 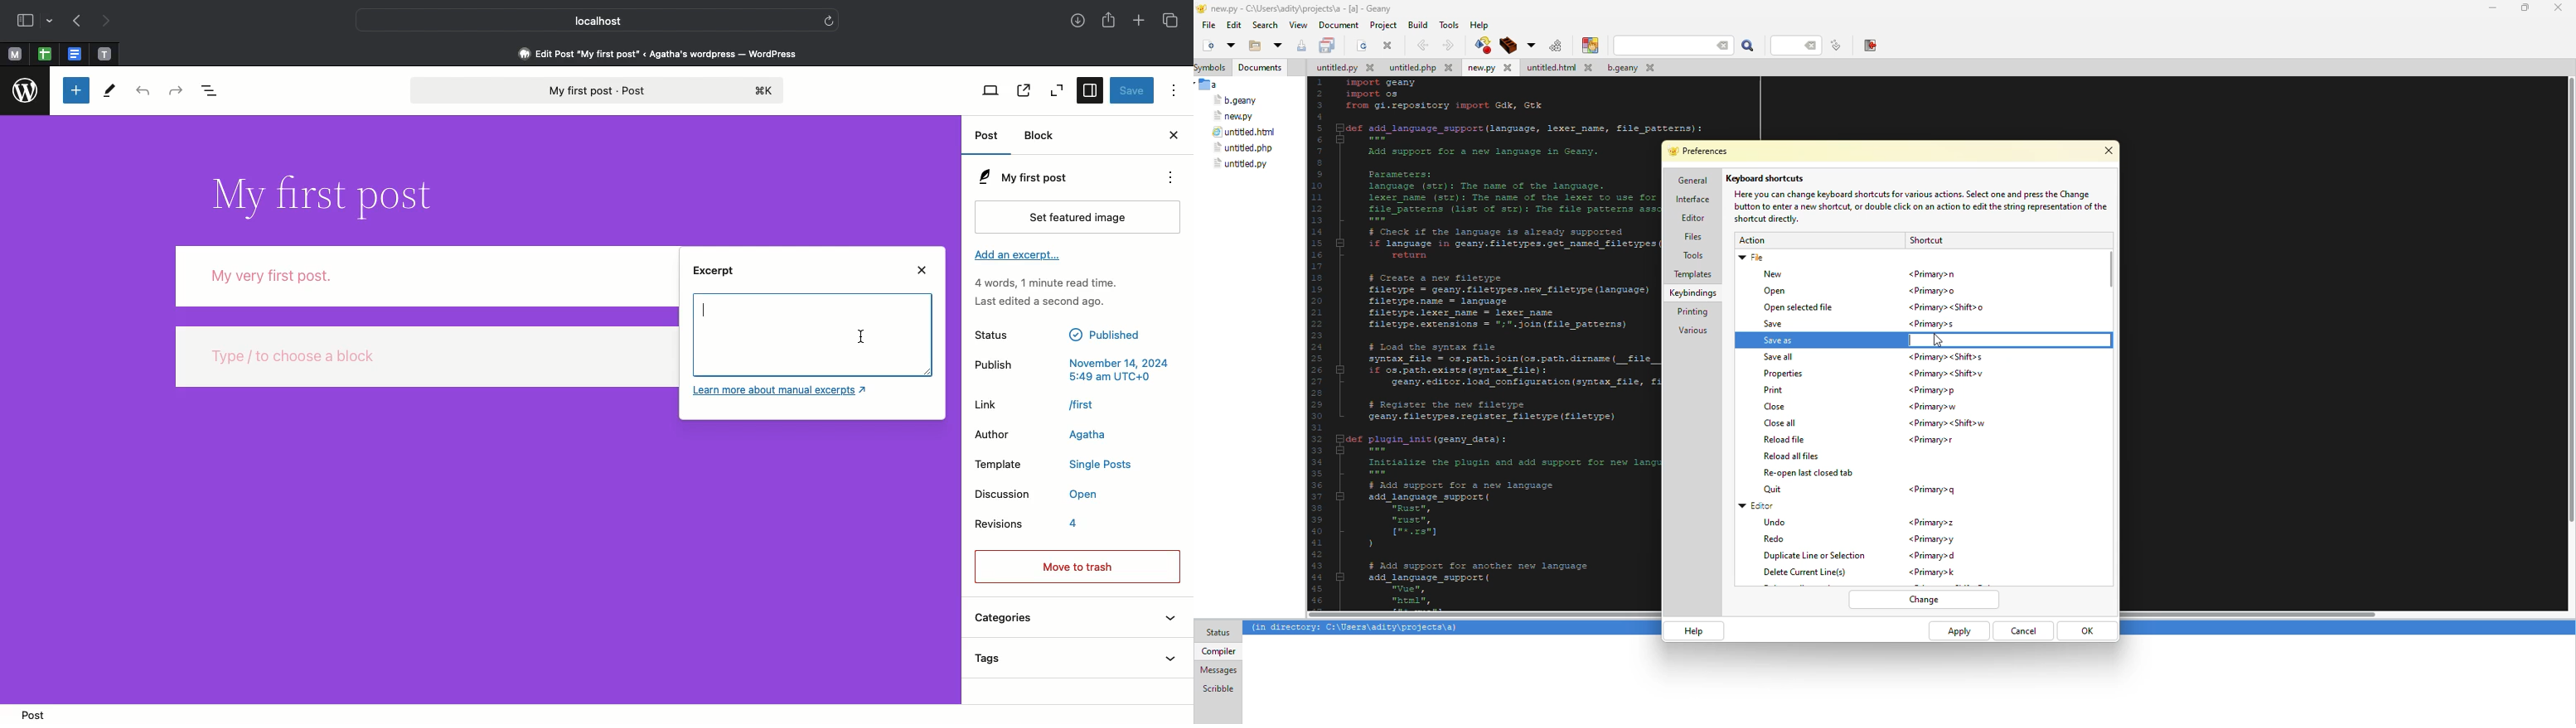 I want to click on Type / to choose a block, so click(x=428, y=360).